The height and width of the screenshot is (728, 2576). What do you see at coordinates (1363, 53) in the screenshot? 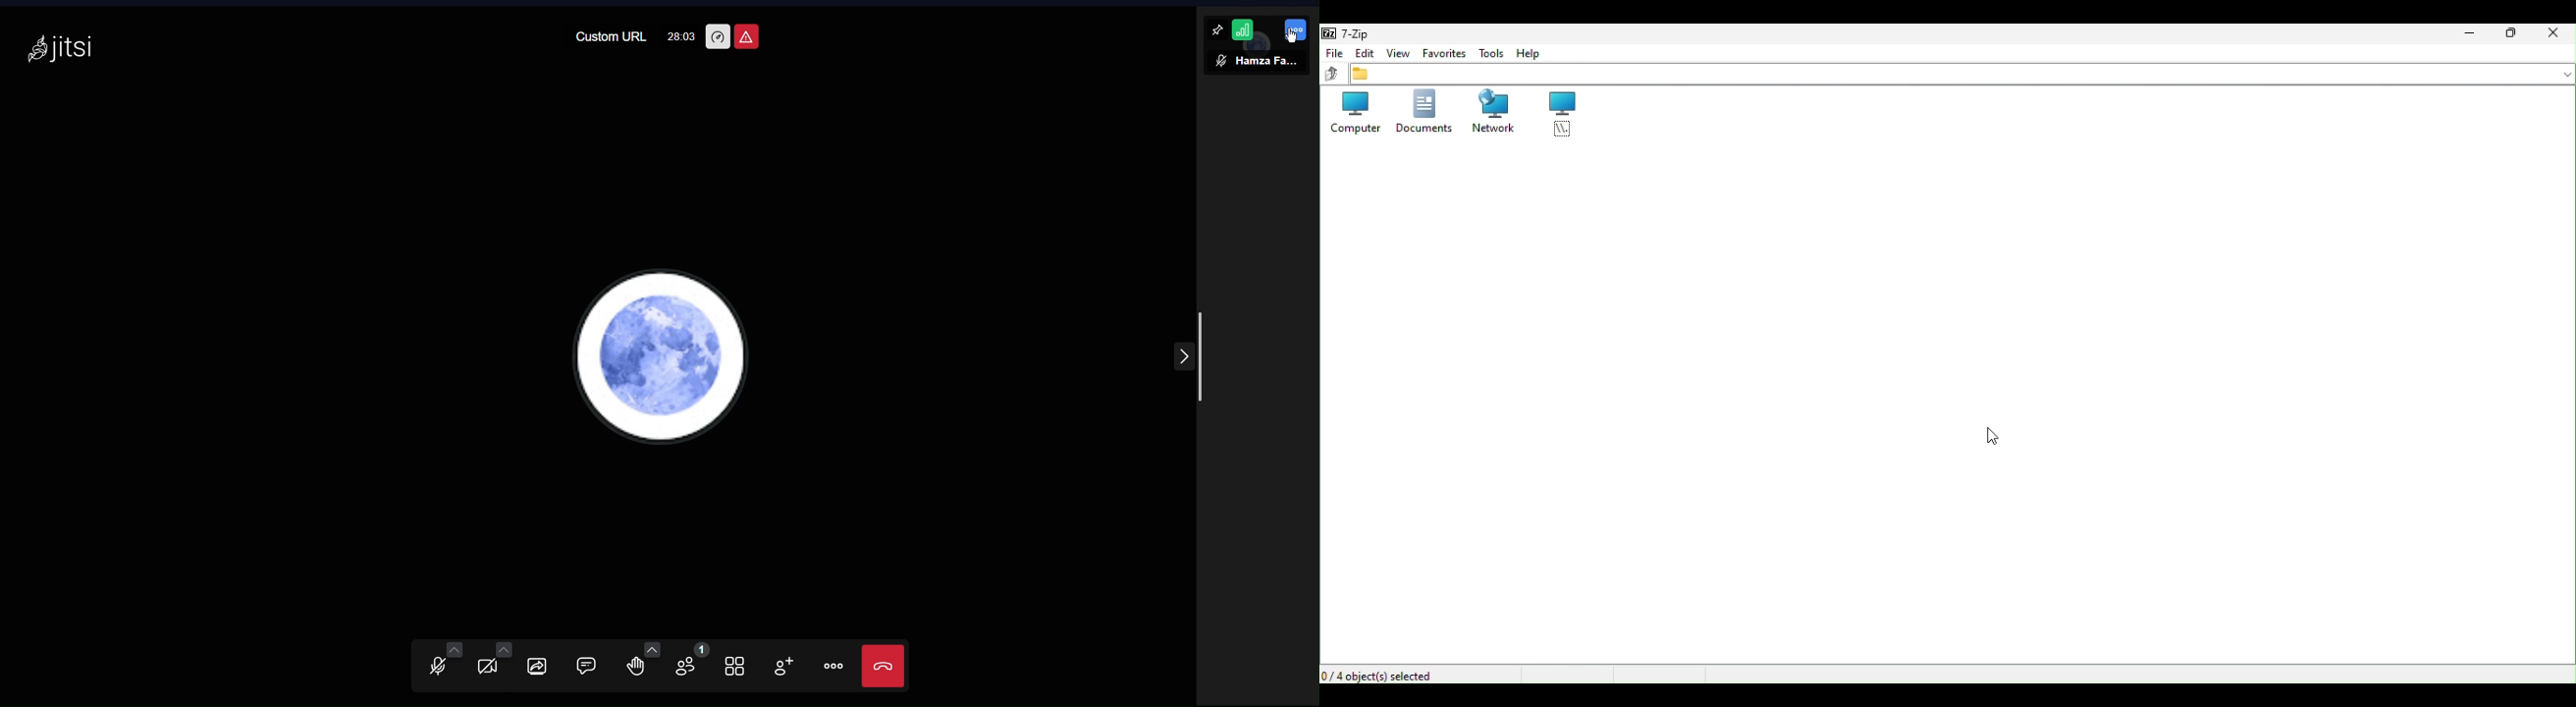
I see `Edit` at bounding box center [1363, 53].